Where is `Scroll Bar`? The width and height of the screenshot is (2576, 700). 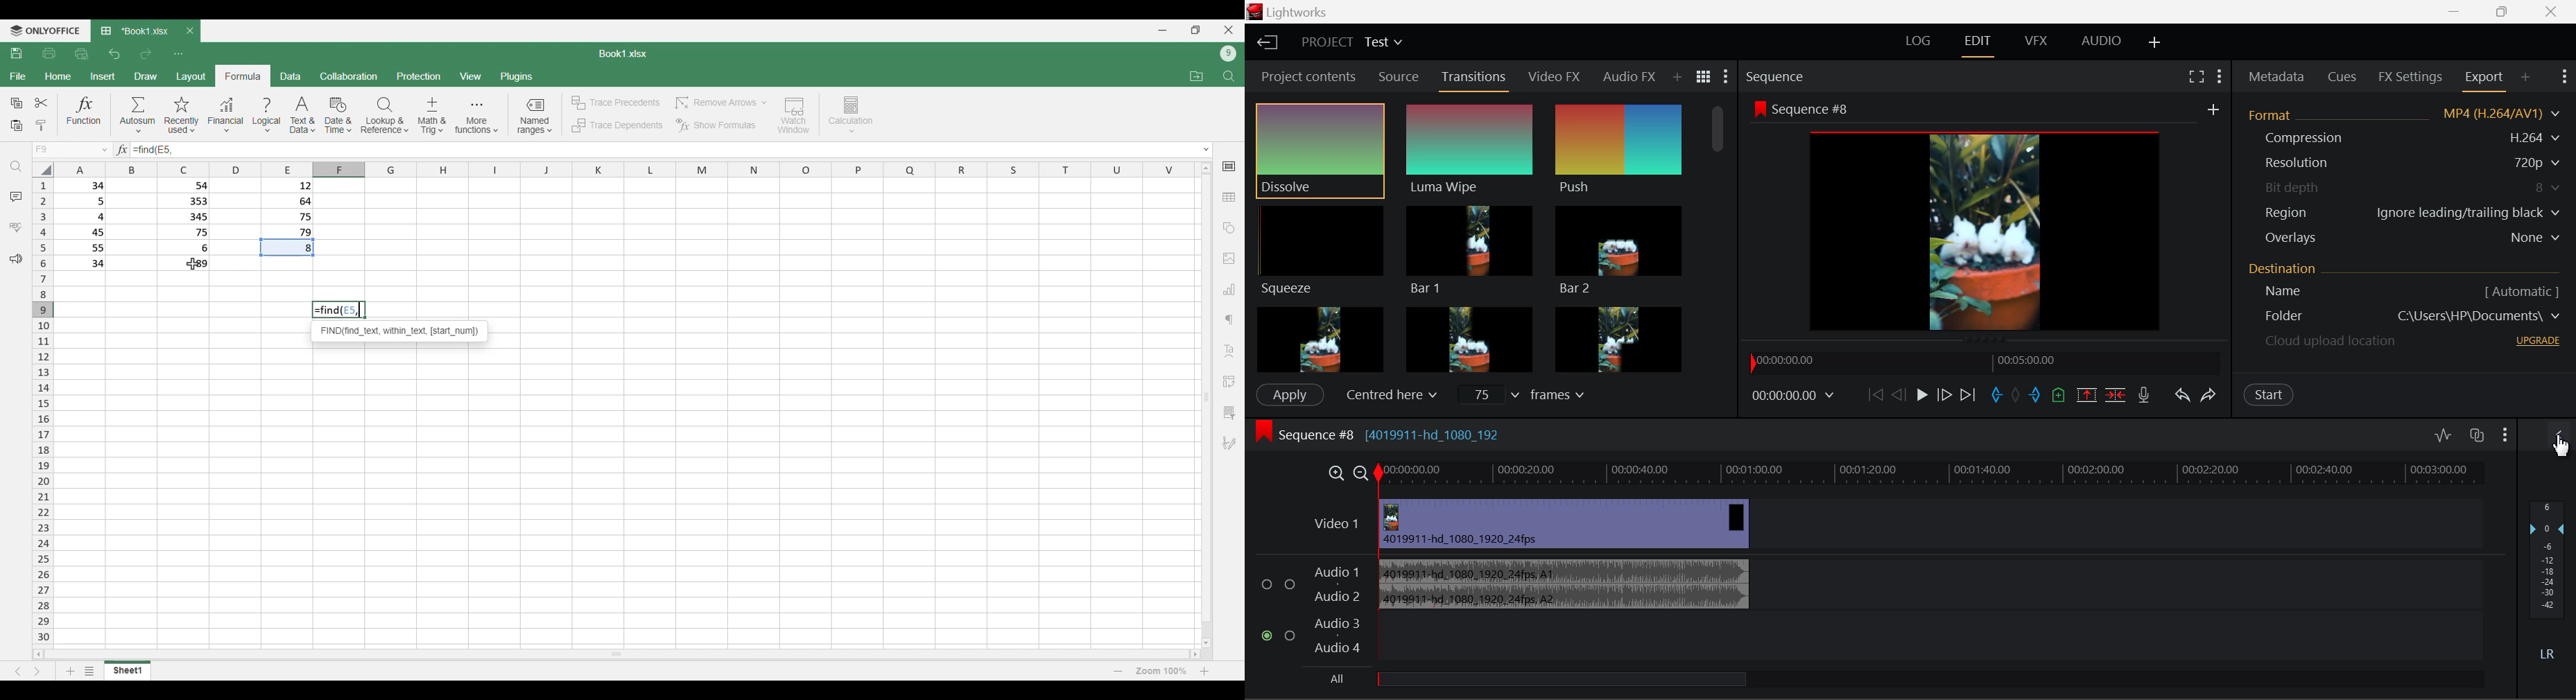
Scroll Bar is located at coordinates (1715, 237).